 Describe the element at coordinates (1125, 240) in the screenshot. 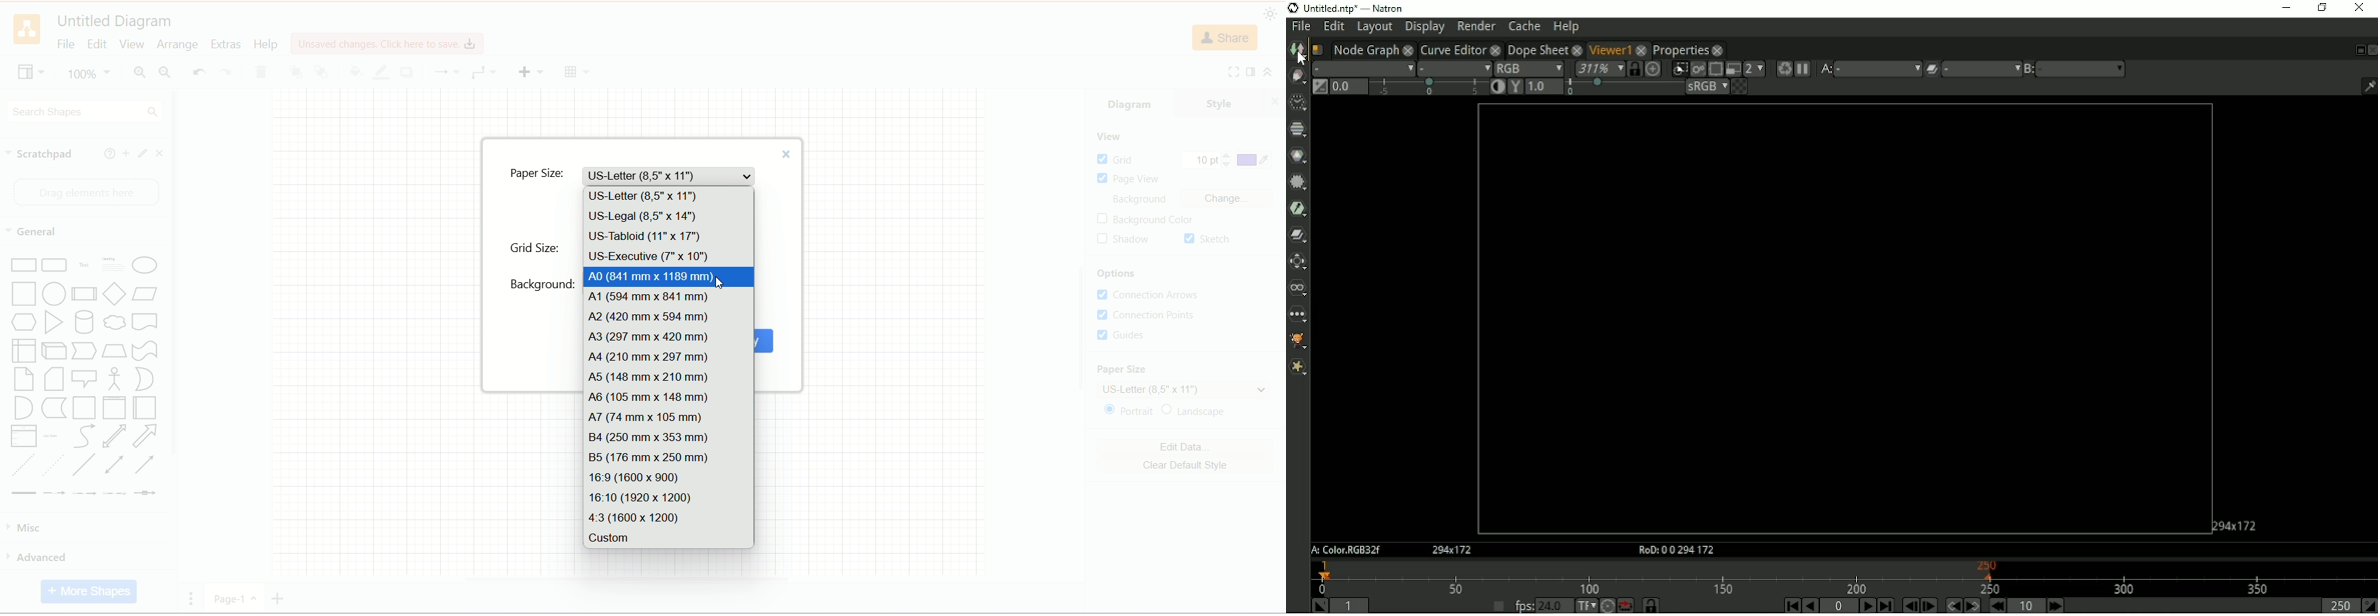

I see `shadow` at that location.